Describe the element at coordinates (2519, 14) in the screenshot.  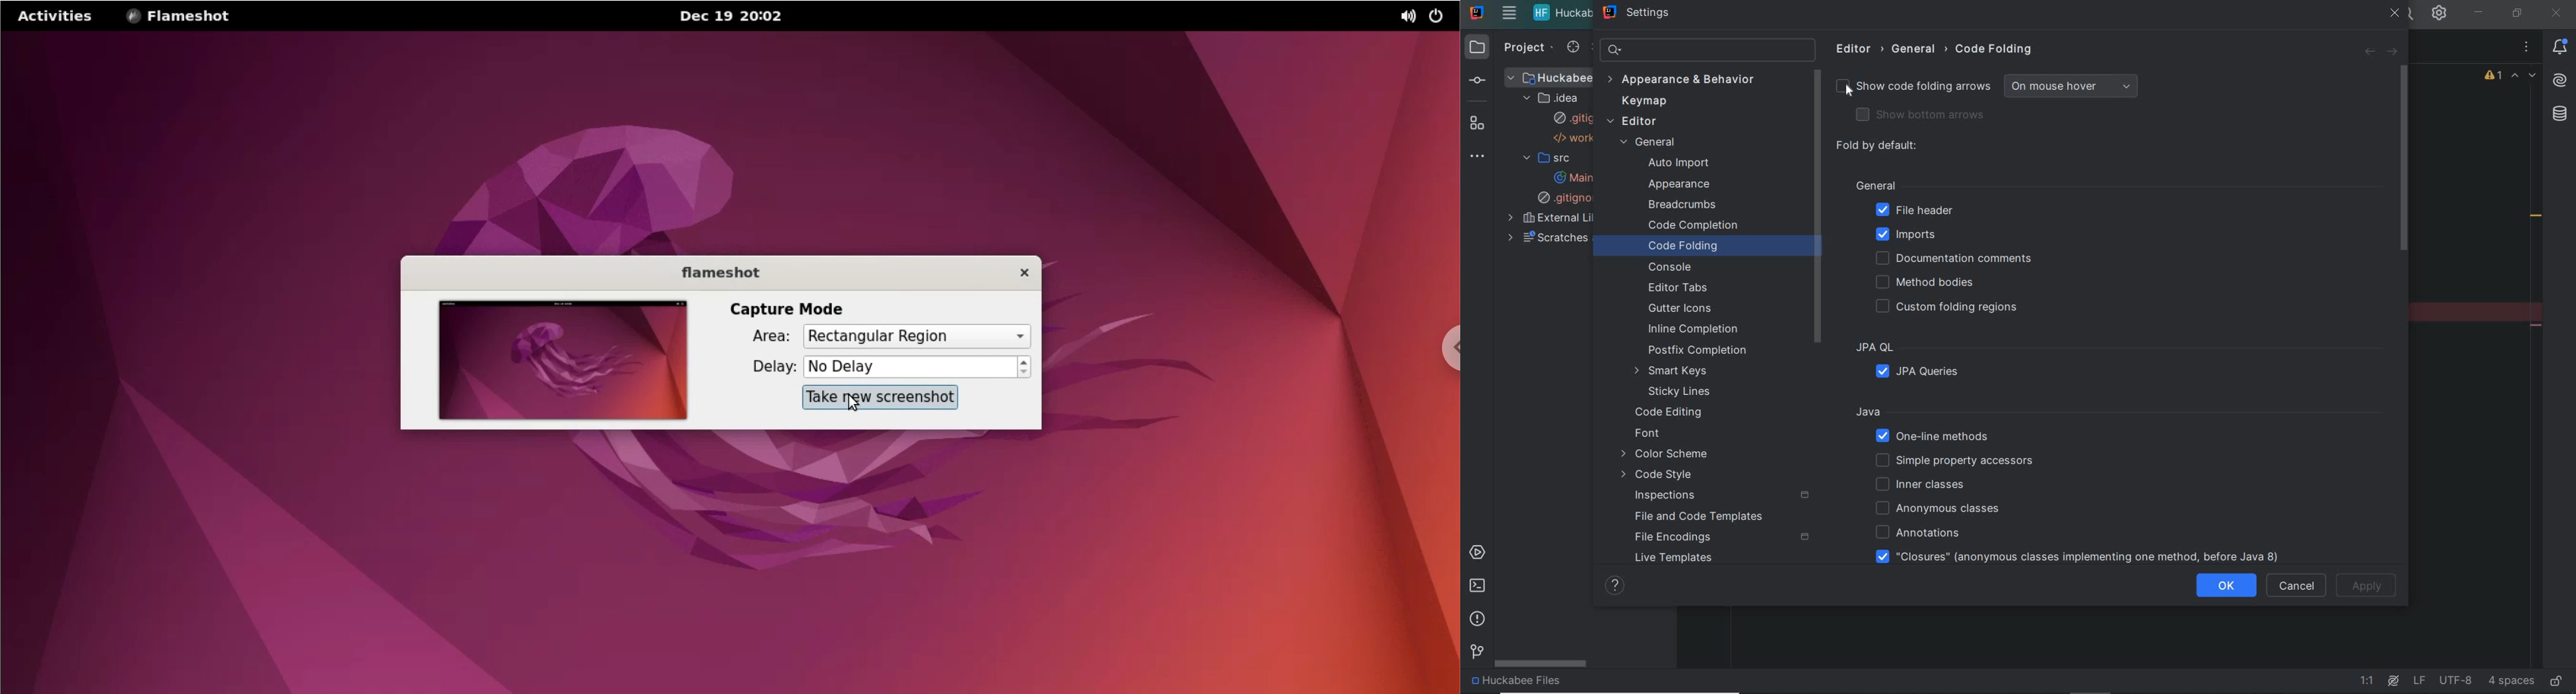
I see `restore down` at that location.